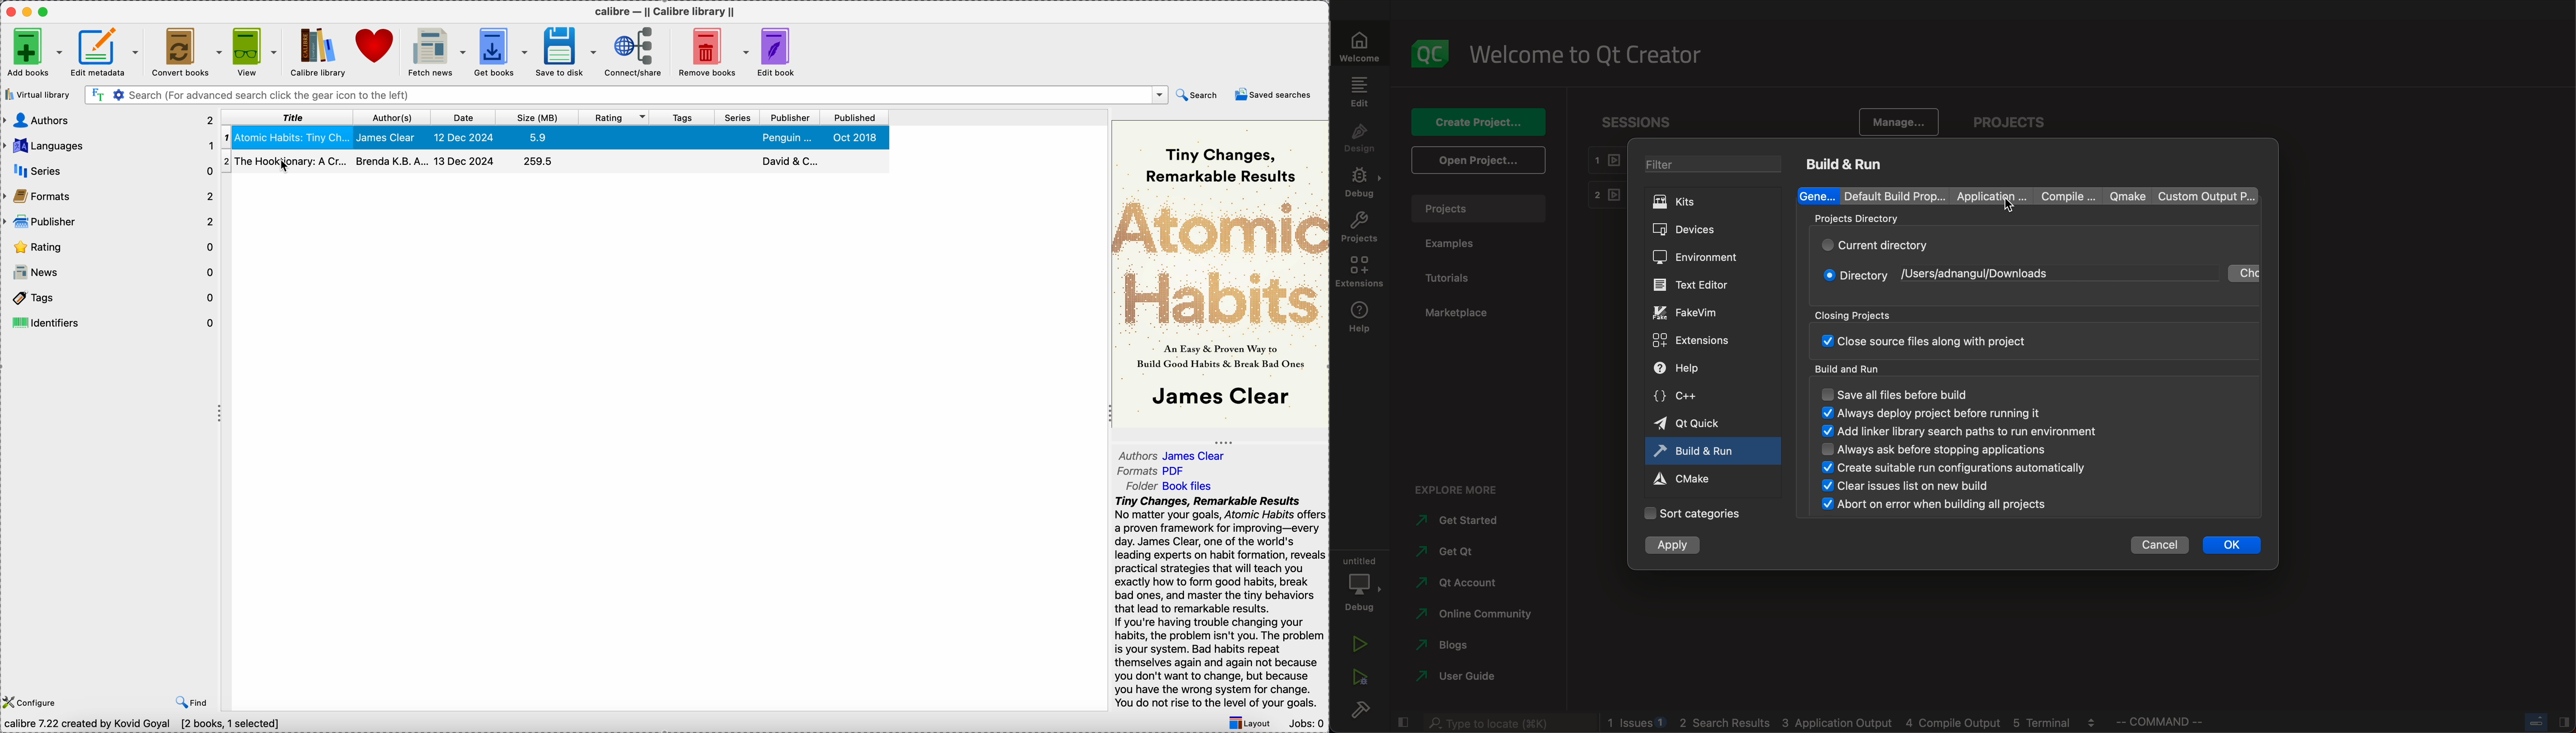  What do you see at coordinates (1459, 313) in the screenshot?
I see `marketplace` at bounding box center [1459, 313].